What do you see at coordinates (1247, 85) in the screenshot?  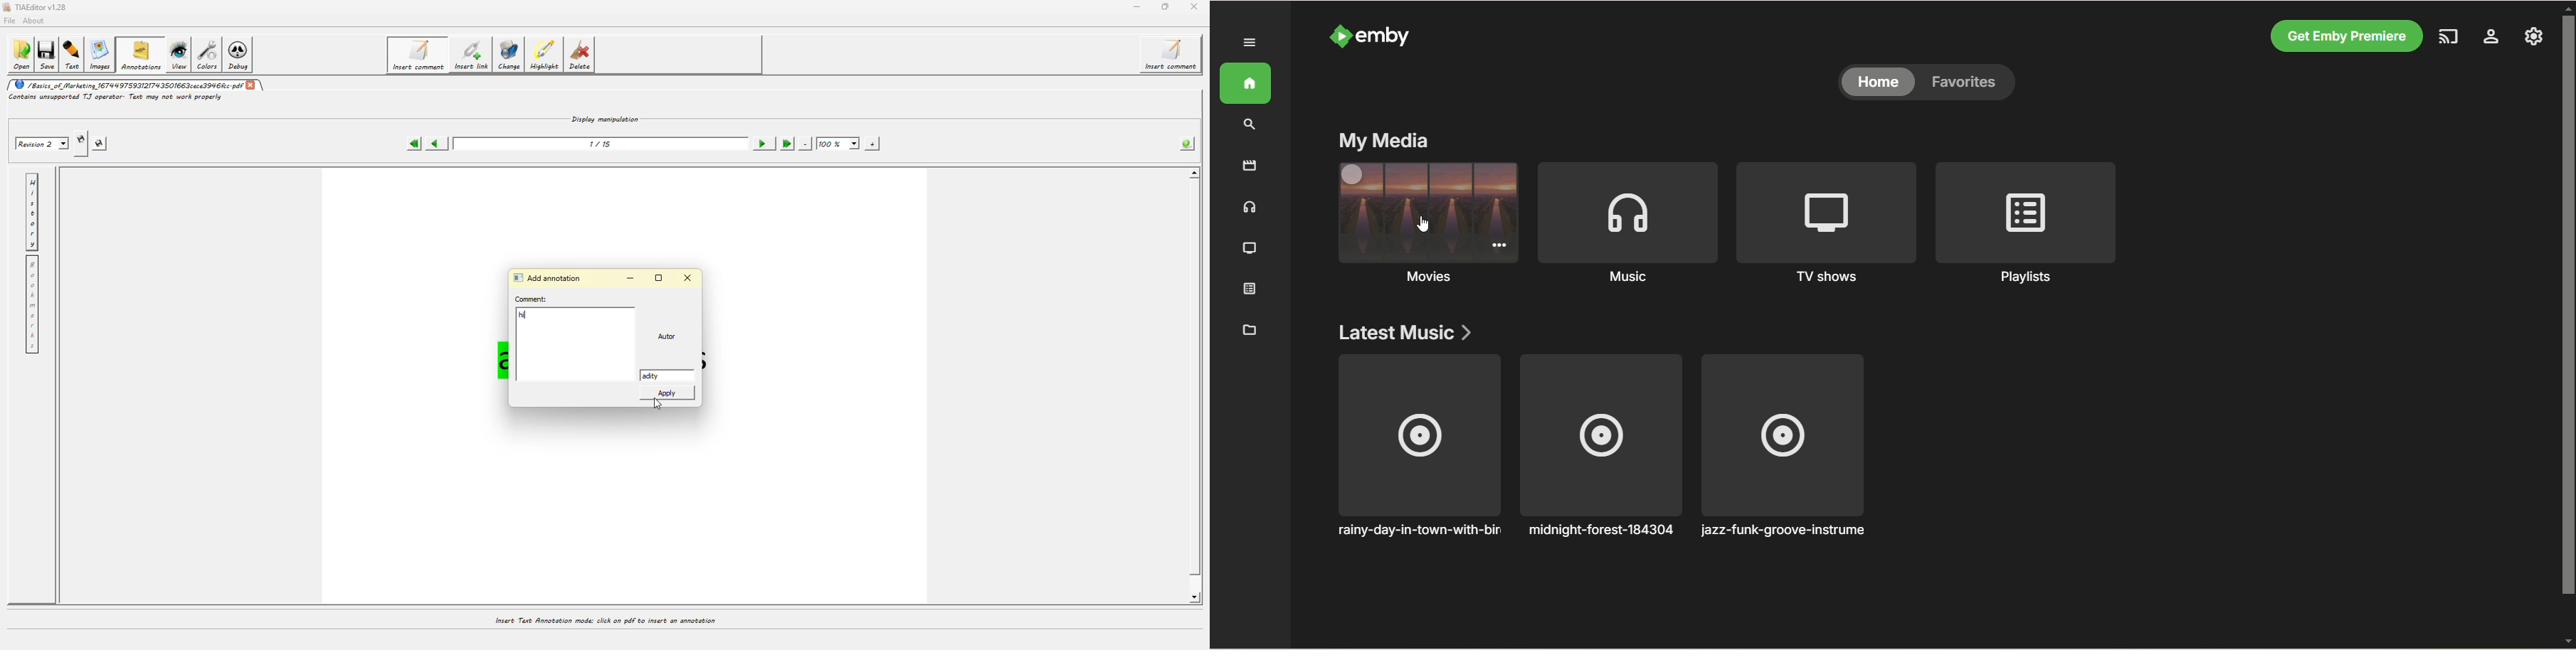 I see `home` at bounding box center [1247, 85].